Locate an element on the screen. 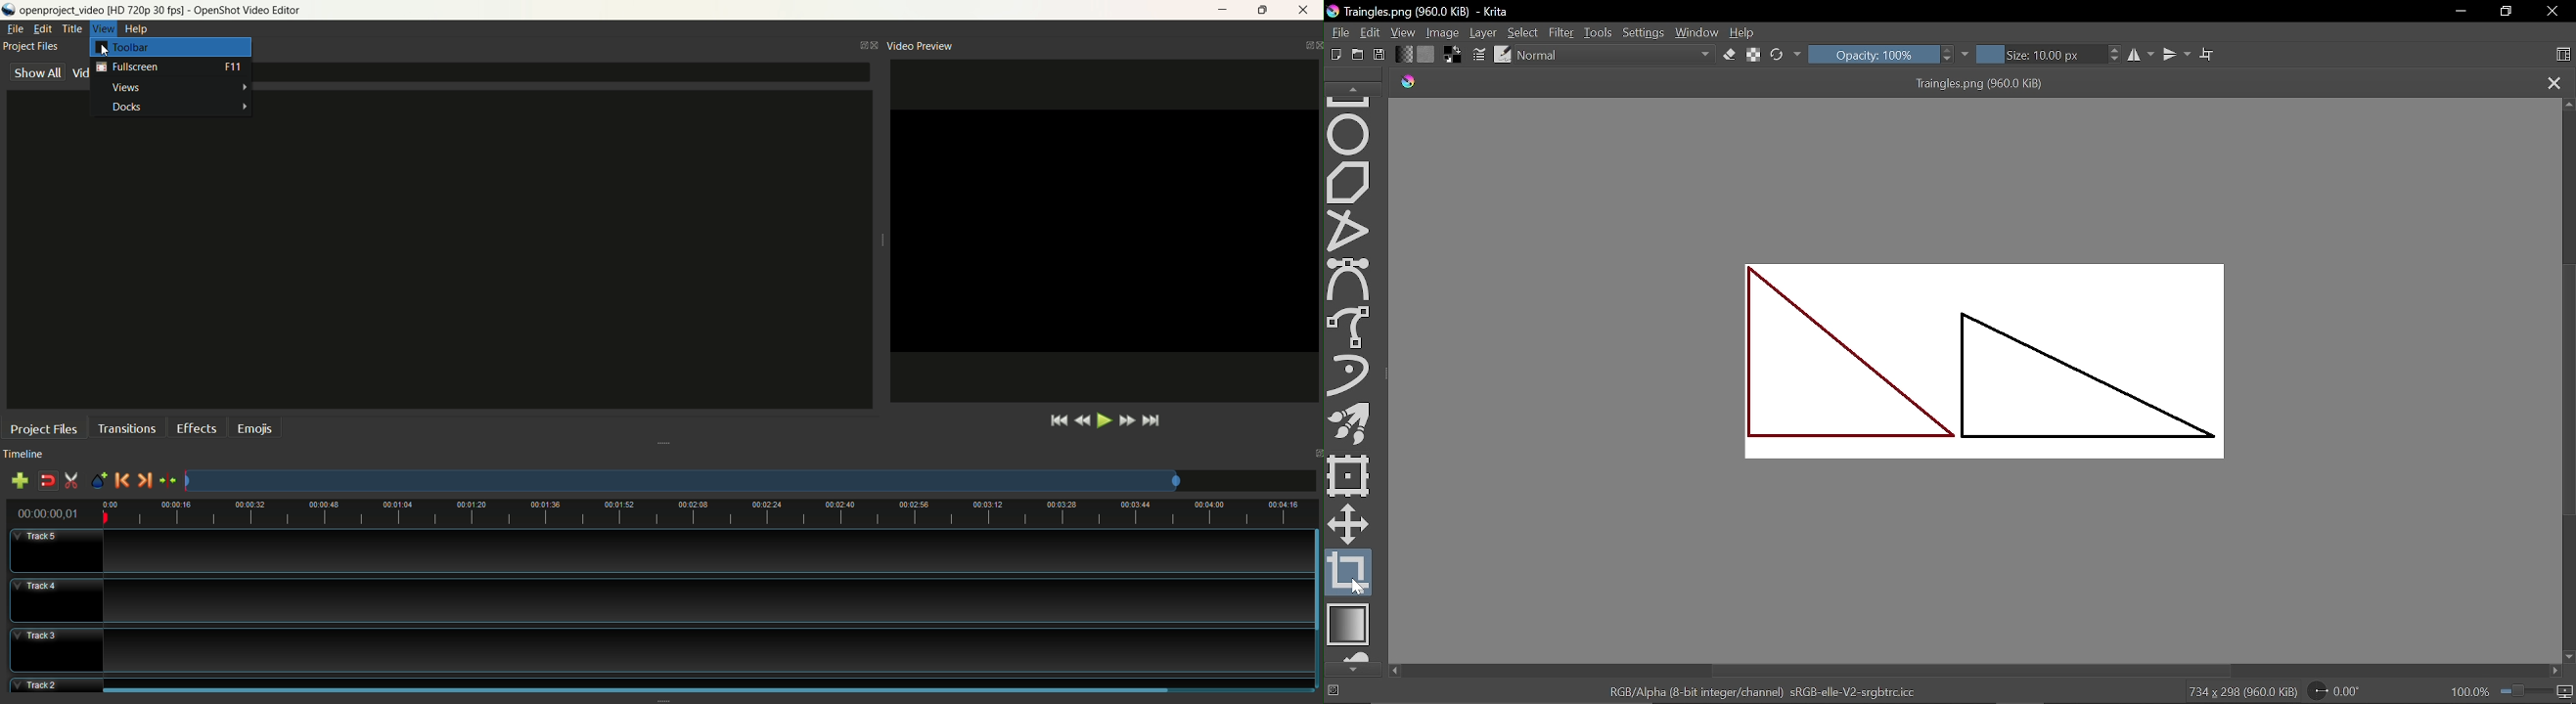  Vertical scrollbar is located at coordinates (1974, 671).